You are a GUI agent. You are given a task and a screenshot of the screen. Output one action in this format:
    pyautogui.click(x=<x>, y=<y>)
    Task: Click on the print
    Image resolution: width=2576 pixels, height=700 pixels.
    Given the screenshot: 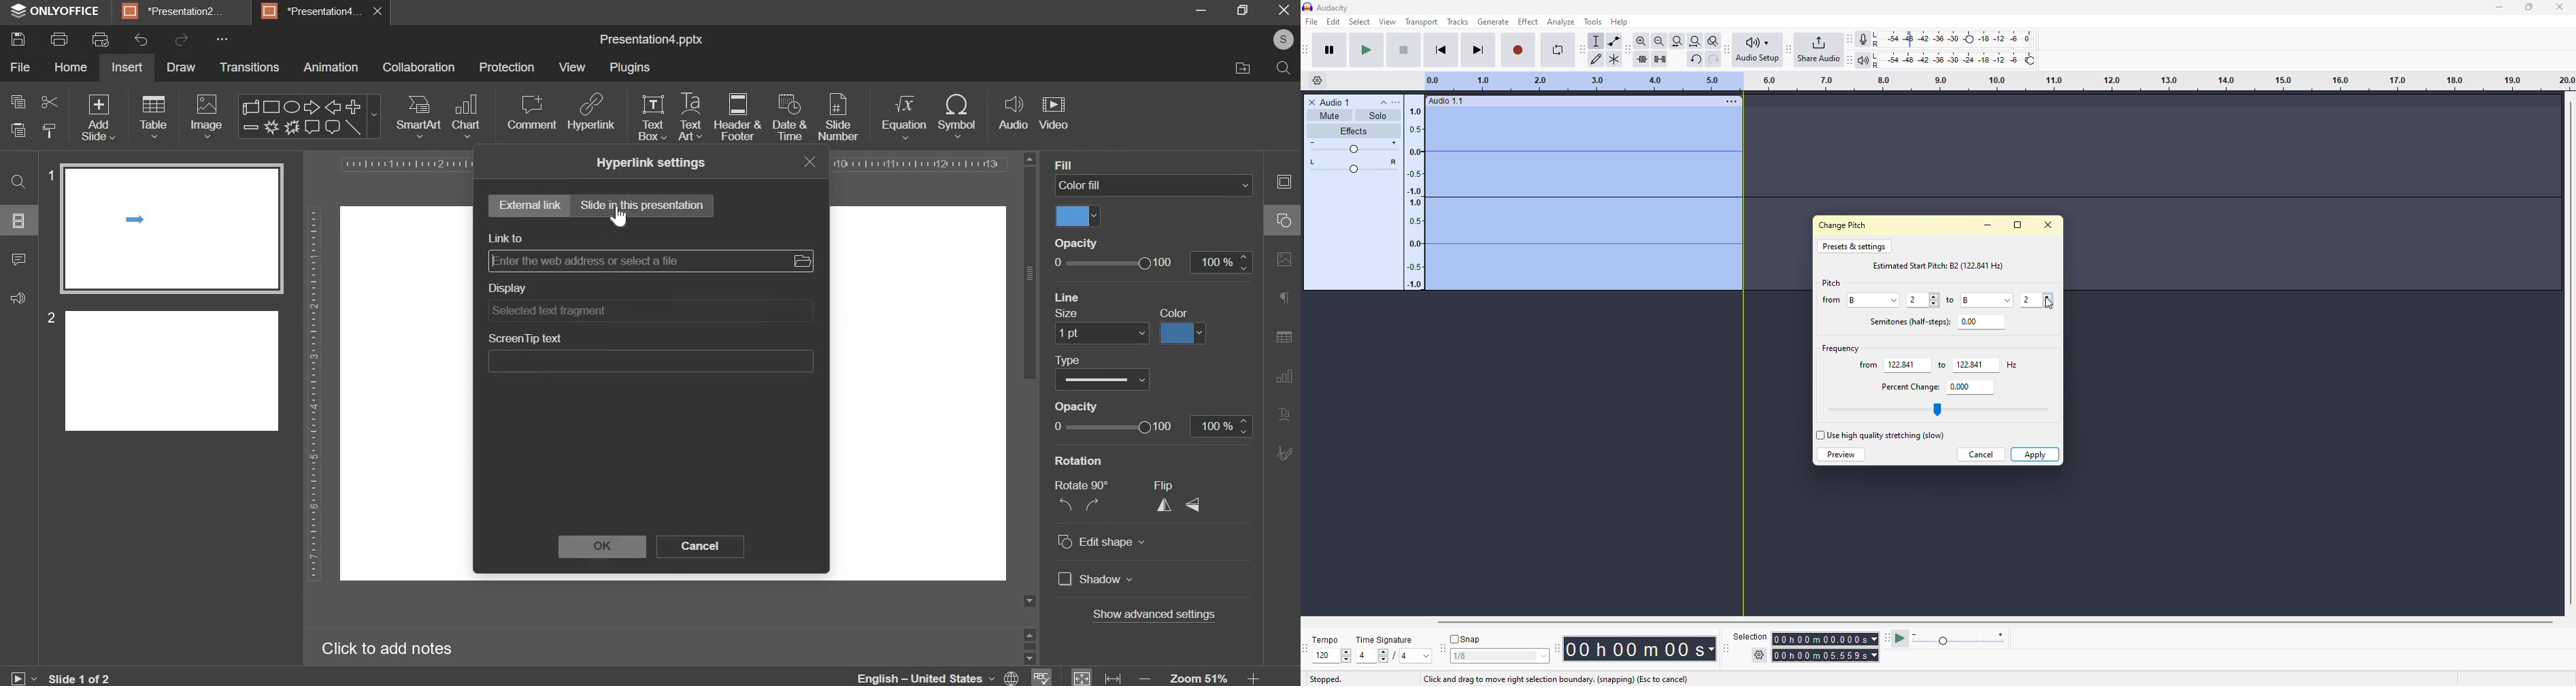 What is the action you would take?
    pyautogui.click(x=61, y=39)
    